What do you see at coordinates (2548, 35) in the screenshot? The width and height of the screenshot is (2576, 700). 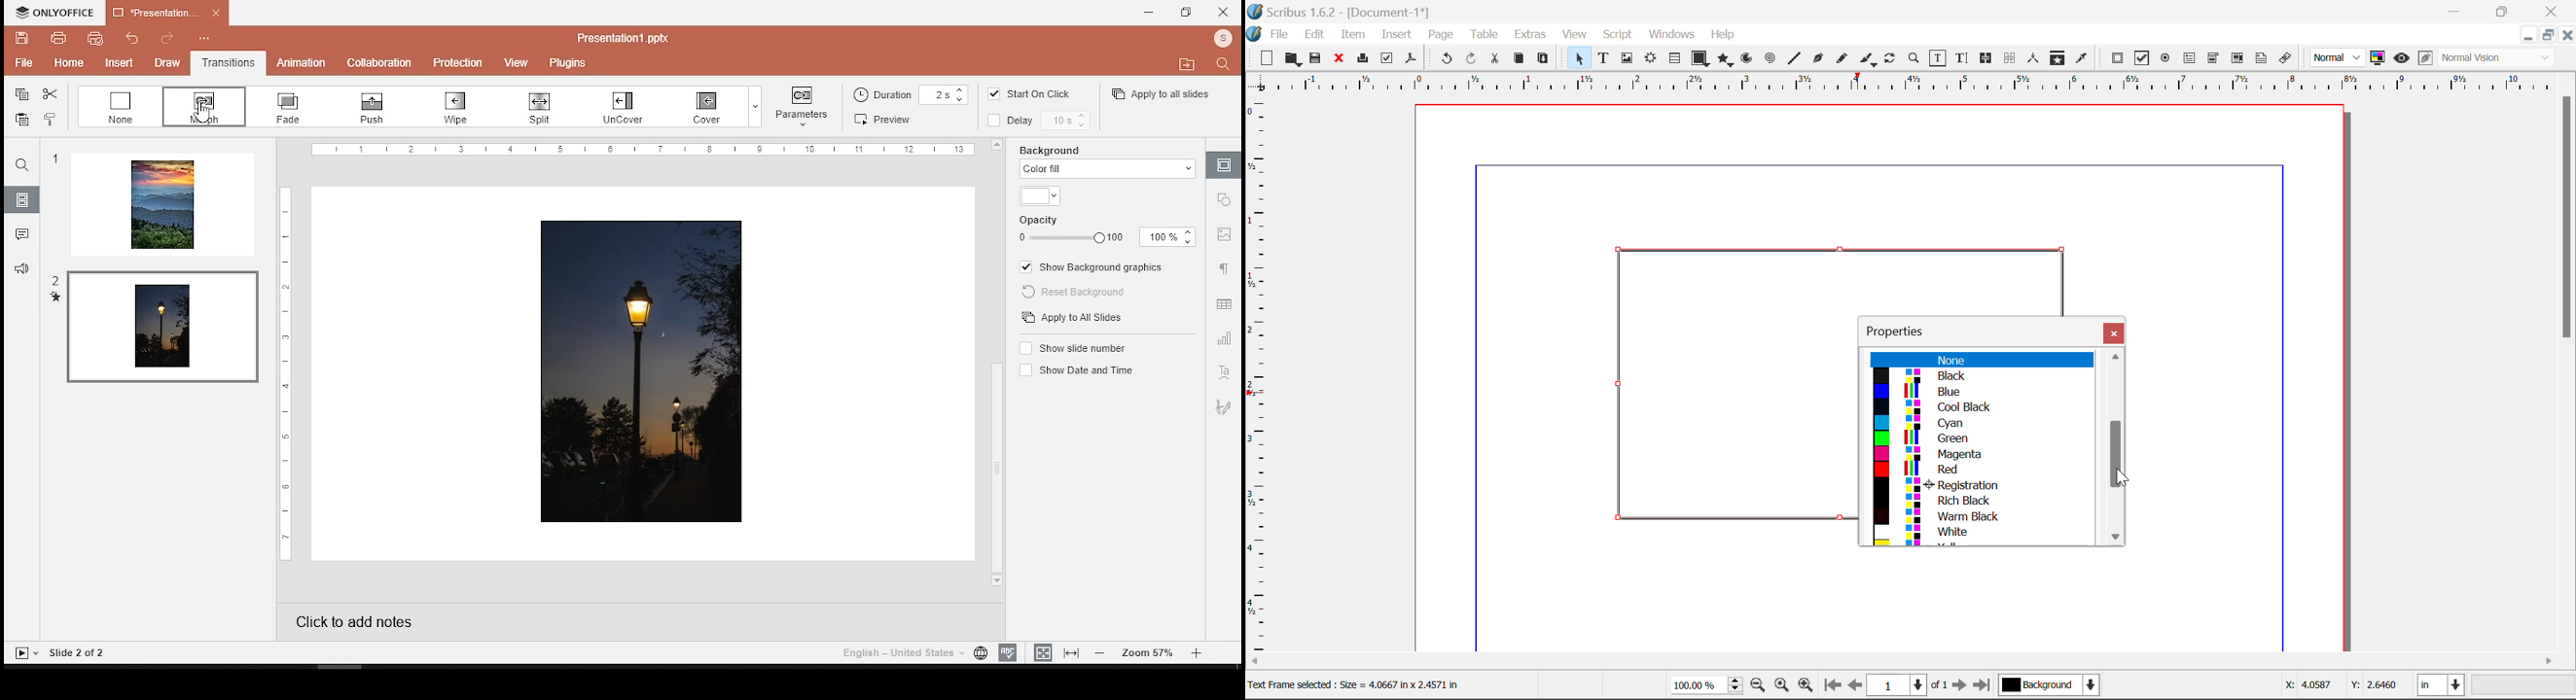 I see `Minimize` at bounding box center [2548, 35].